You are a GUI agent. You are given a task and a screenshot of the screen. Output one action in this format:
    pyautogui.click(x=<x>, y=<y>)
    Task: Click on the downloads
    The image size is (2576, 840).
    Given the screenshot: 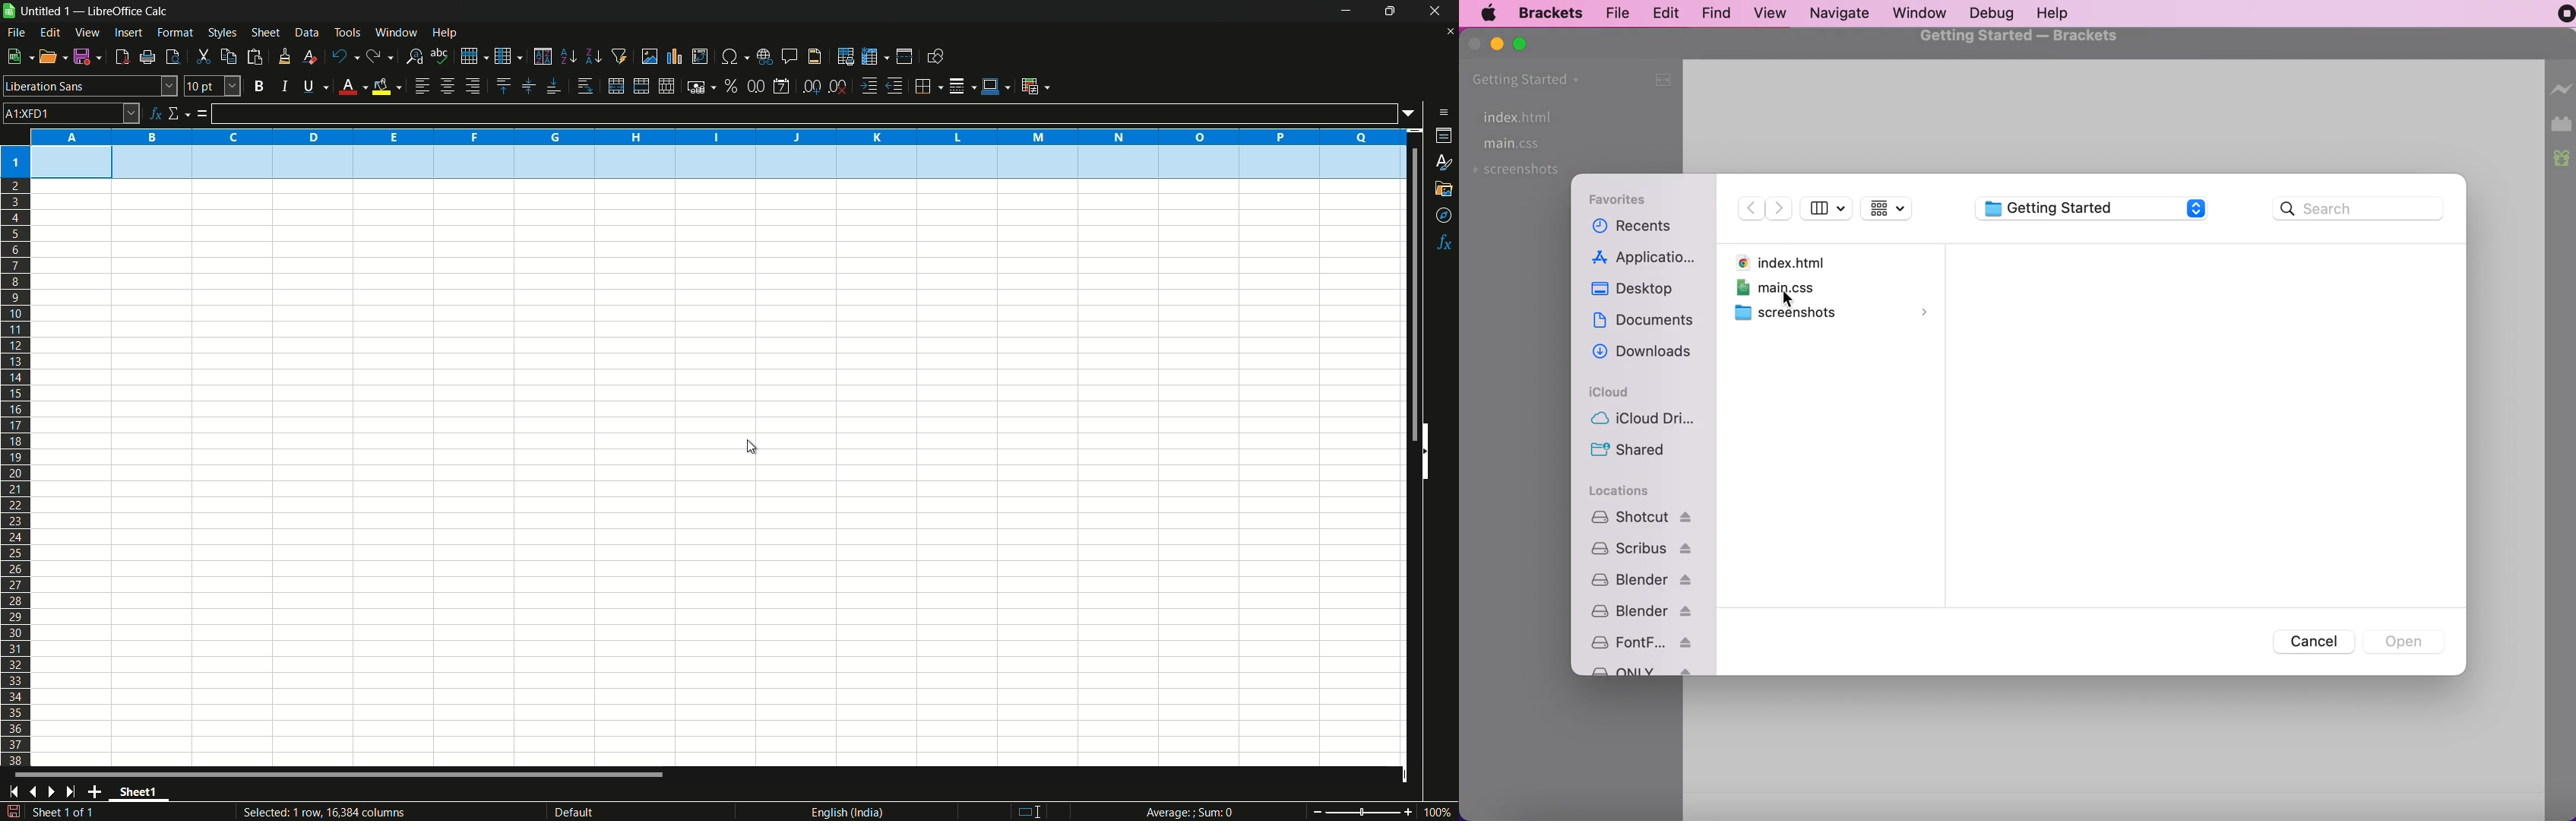 What is the action you would take?
    pyautogui.click(x=1644, y=353)
    